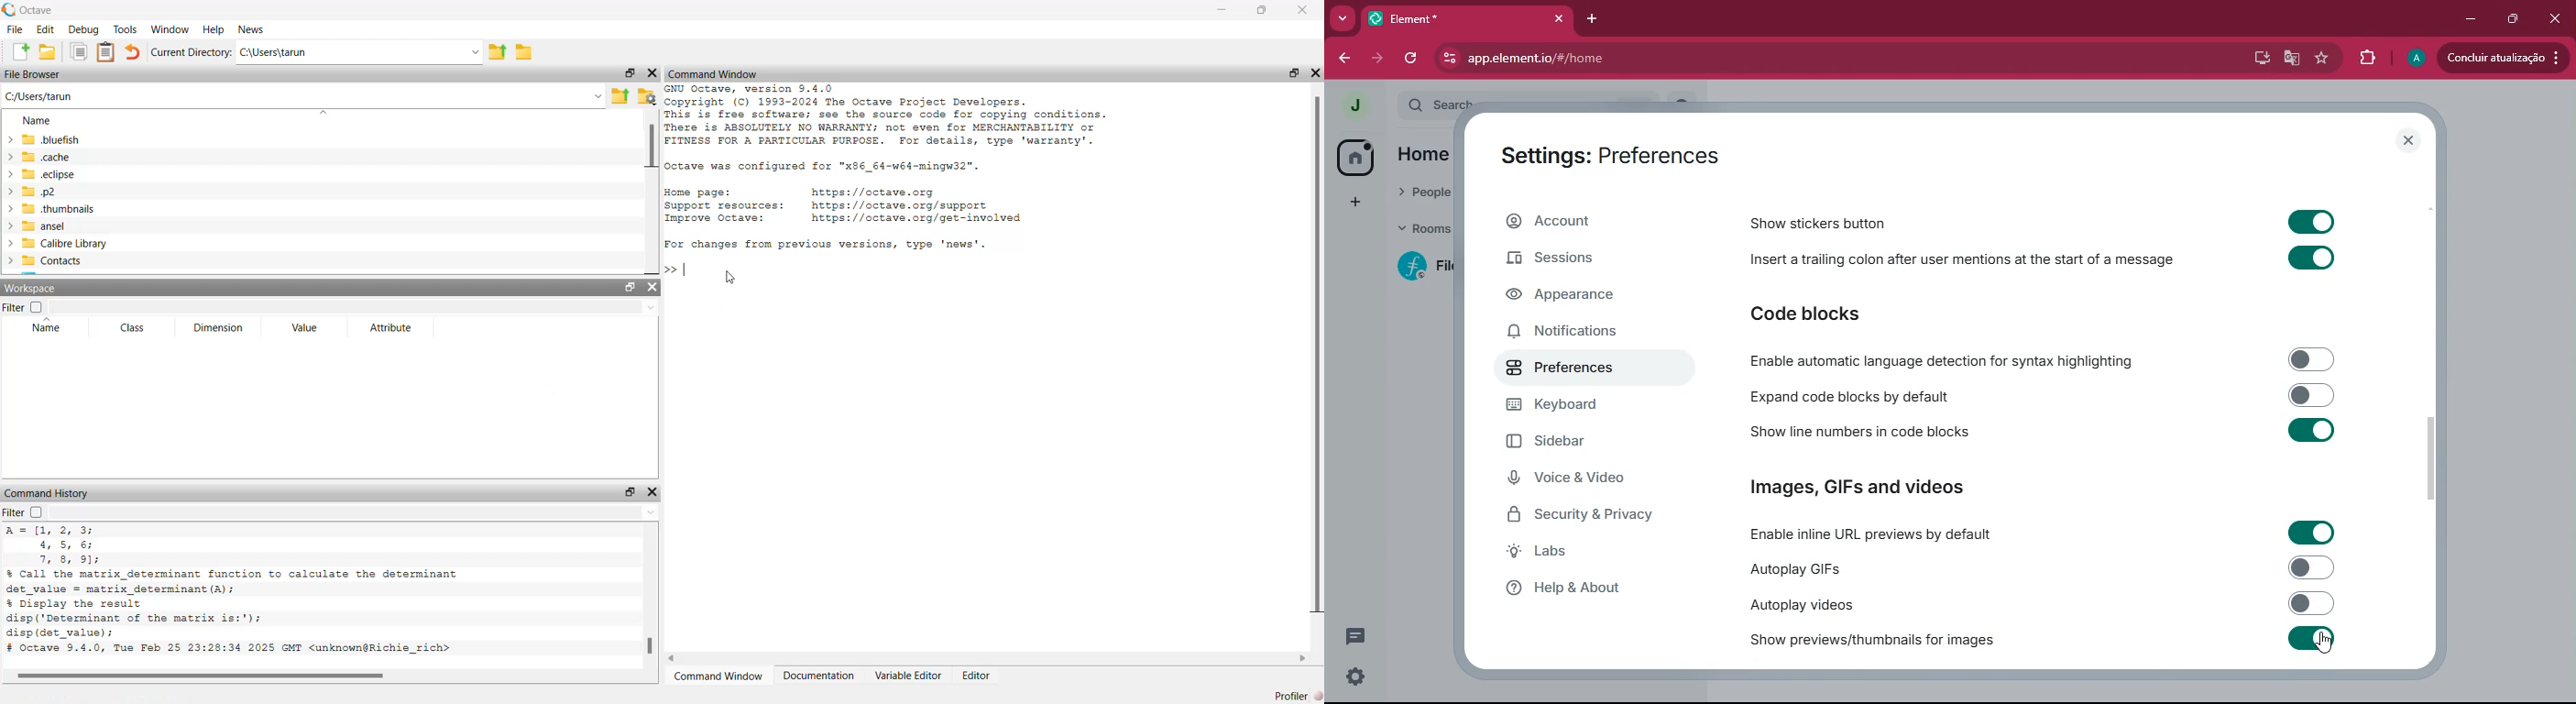  Describe the element at coordinates (21, 52) in the screenshot. I see `new script` at that location.